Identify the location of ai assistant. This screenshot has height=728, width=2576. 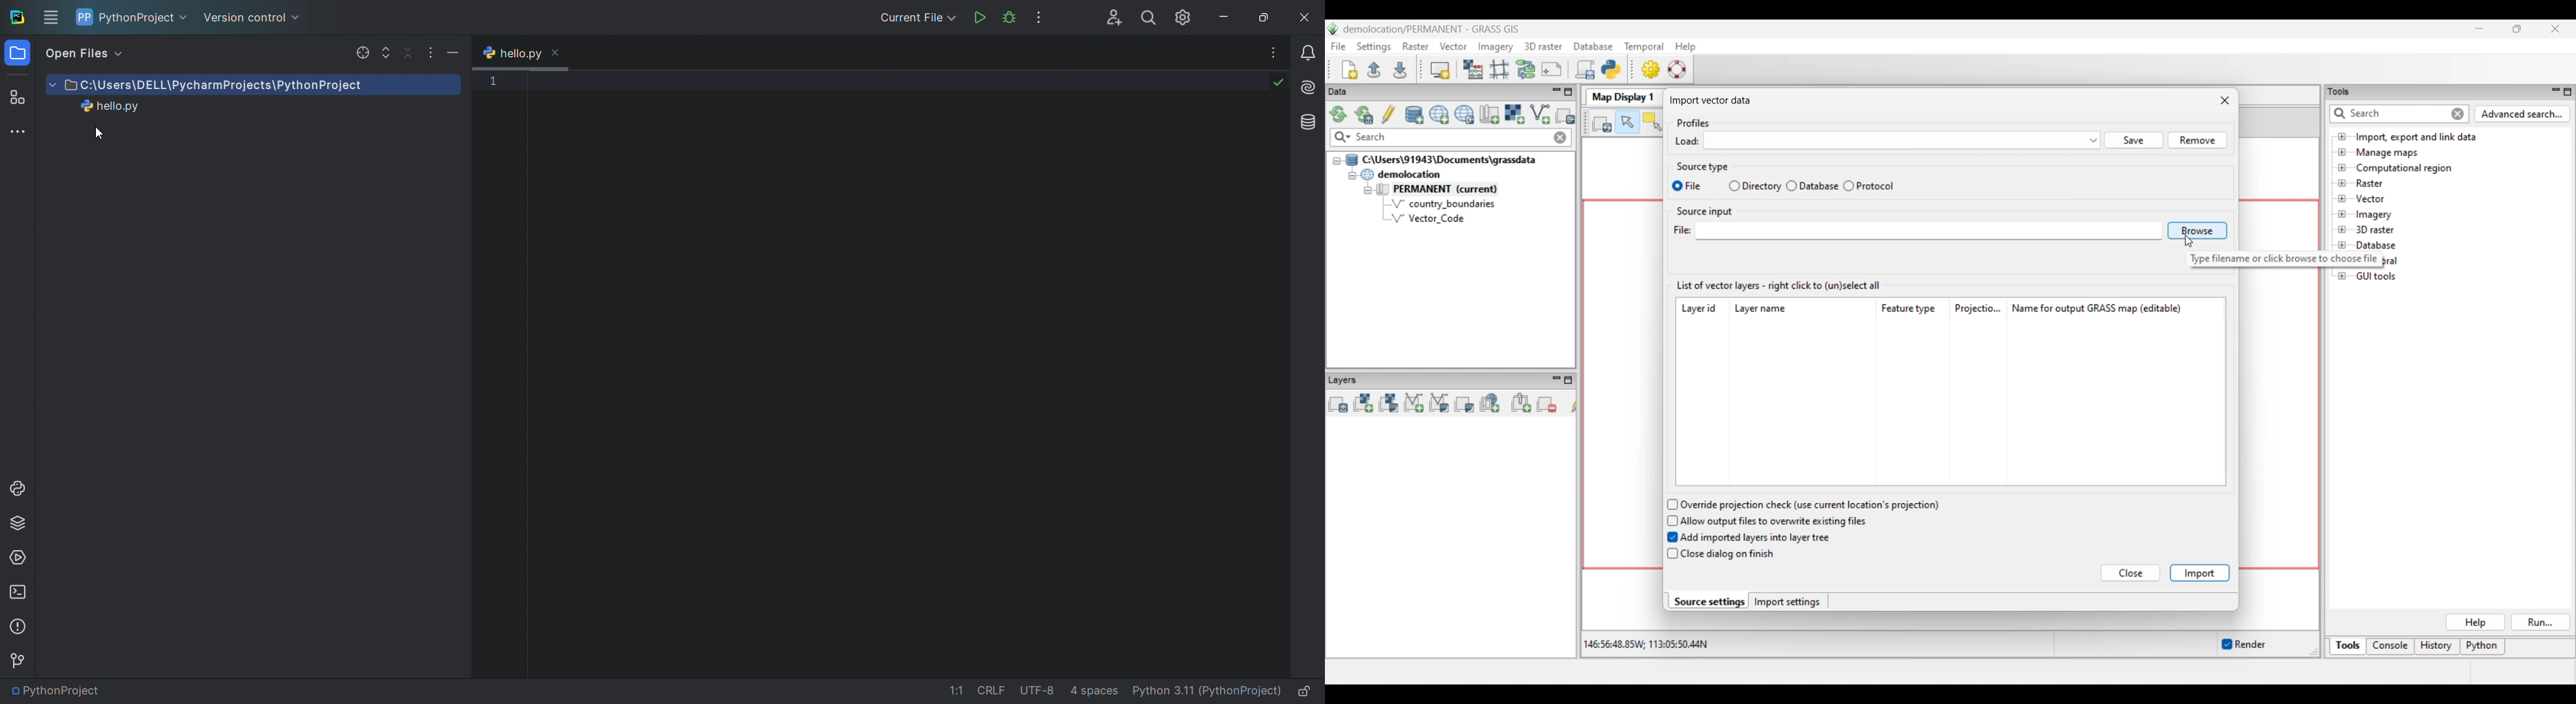
(1308, 86).